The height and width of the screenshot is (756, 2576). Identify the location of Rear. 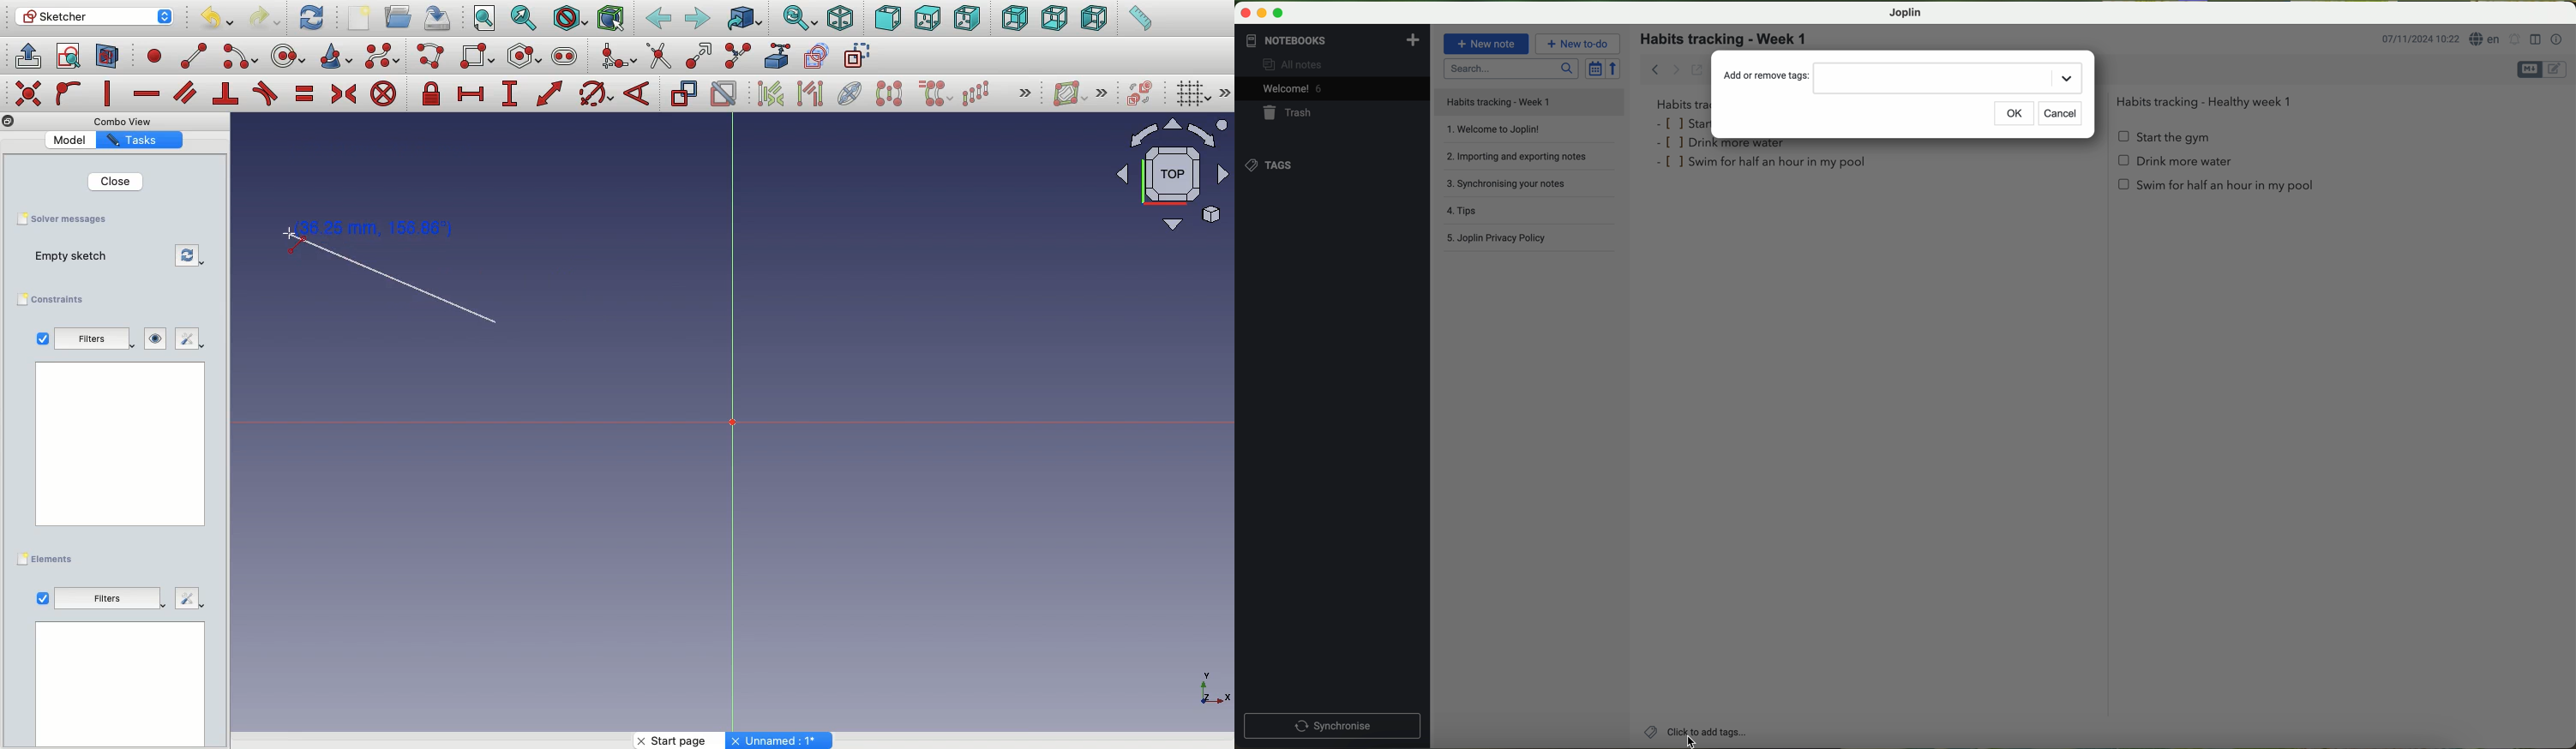
(1013, 19).